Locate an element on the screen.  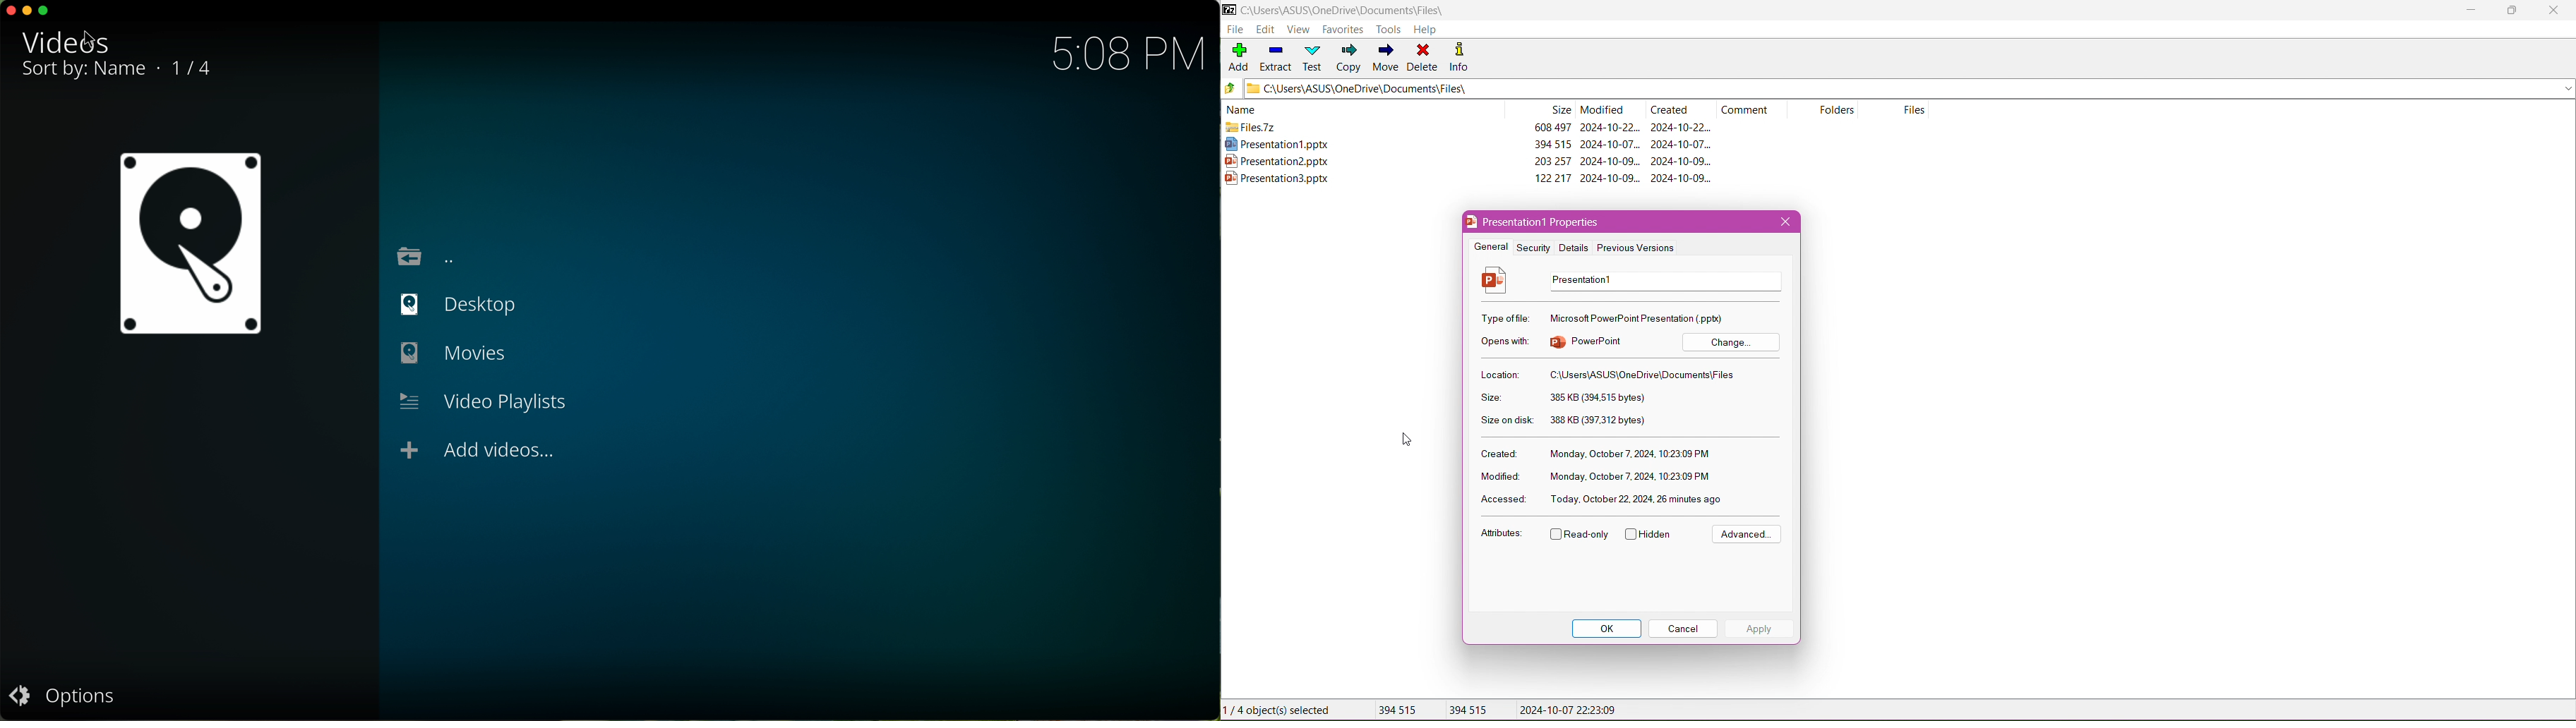
Extract is located at coordinates (1274, 58).